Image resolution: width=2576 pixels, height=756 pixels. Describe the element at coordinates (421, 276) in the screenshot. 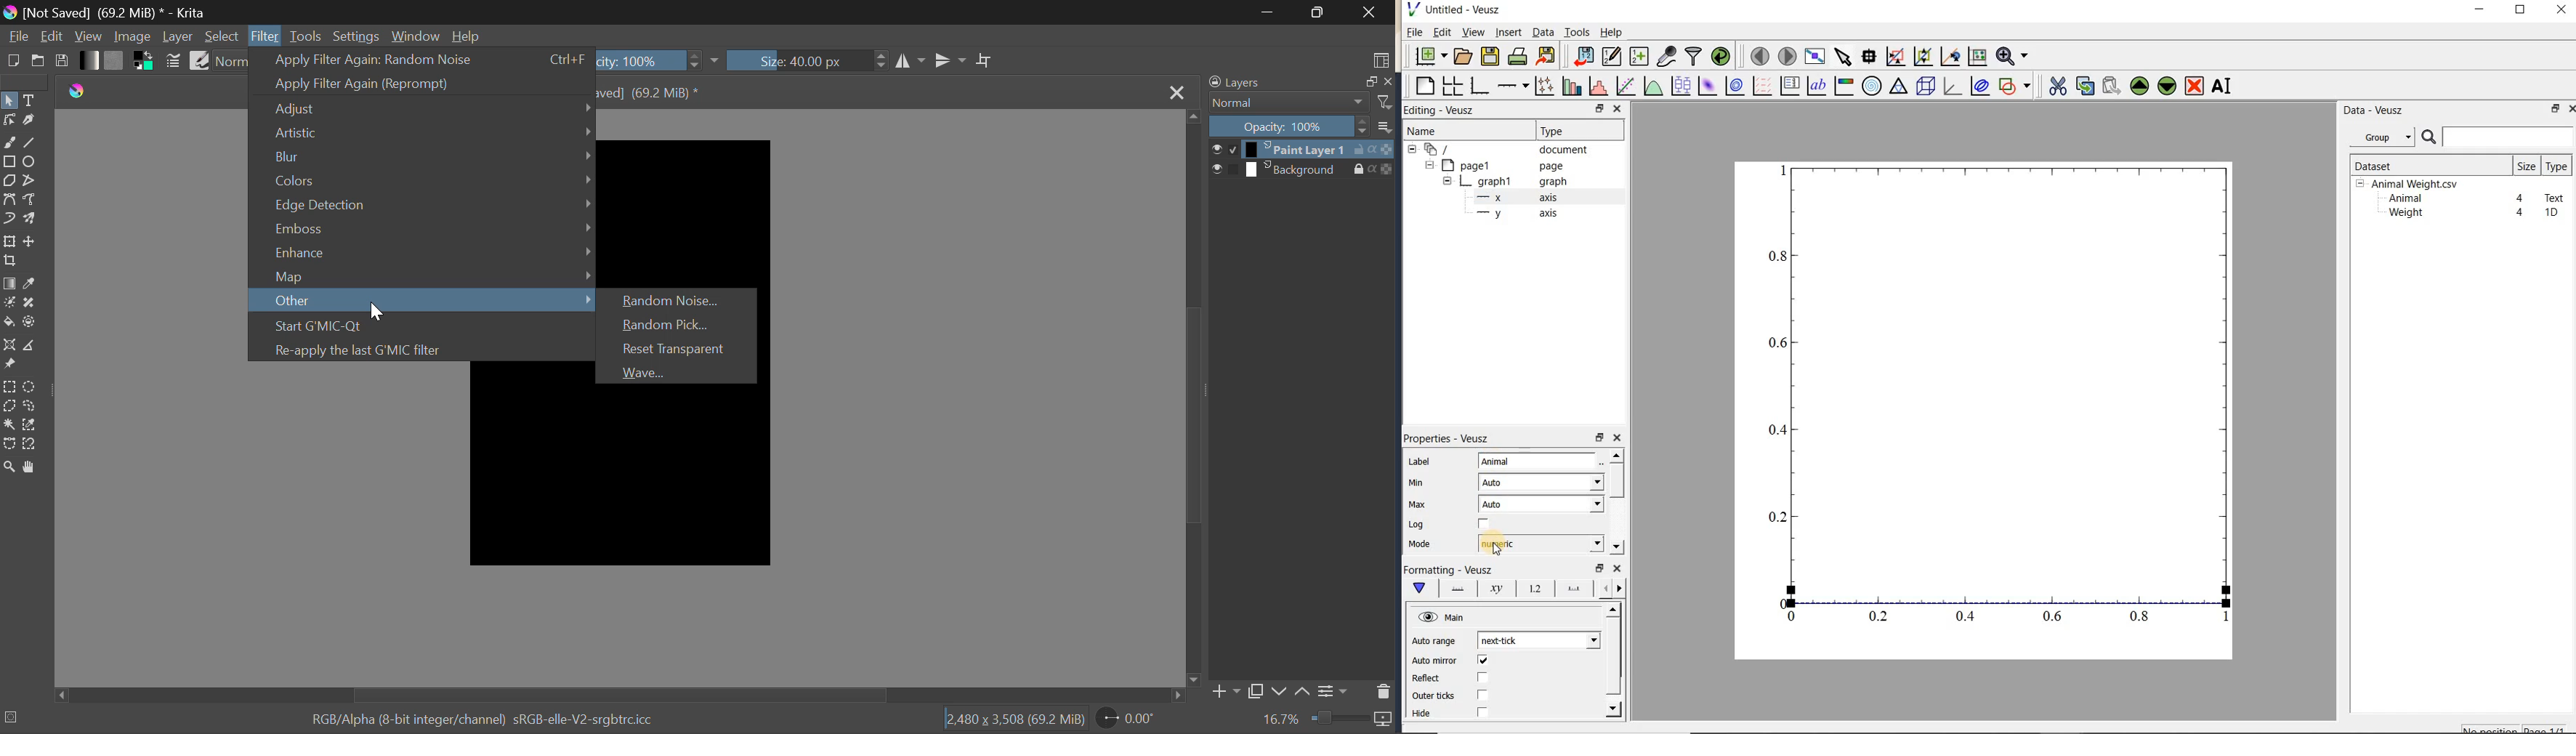

I see `Map` at that location.